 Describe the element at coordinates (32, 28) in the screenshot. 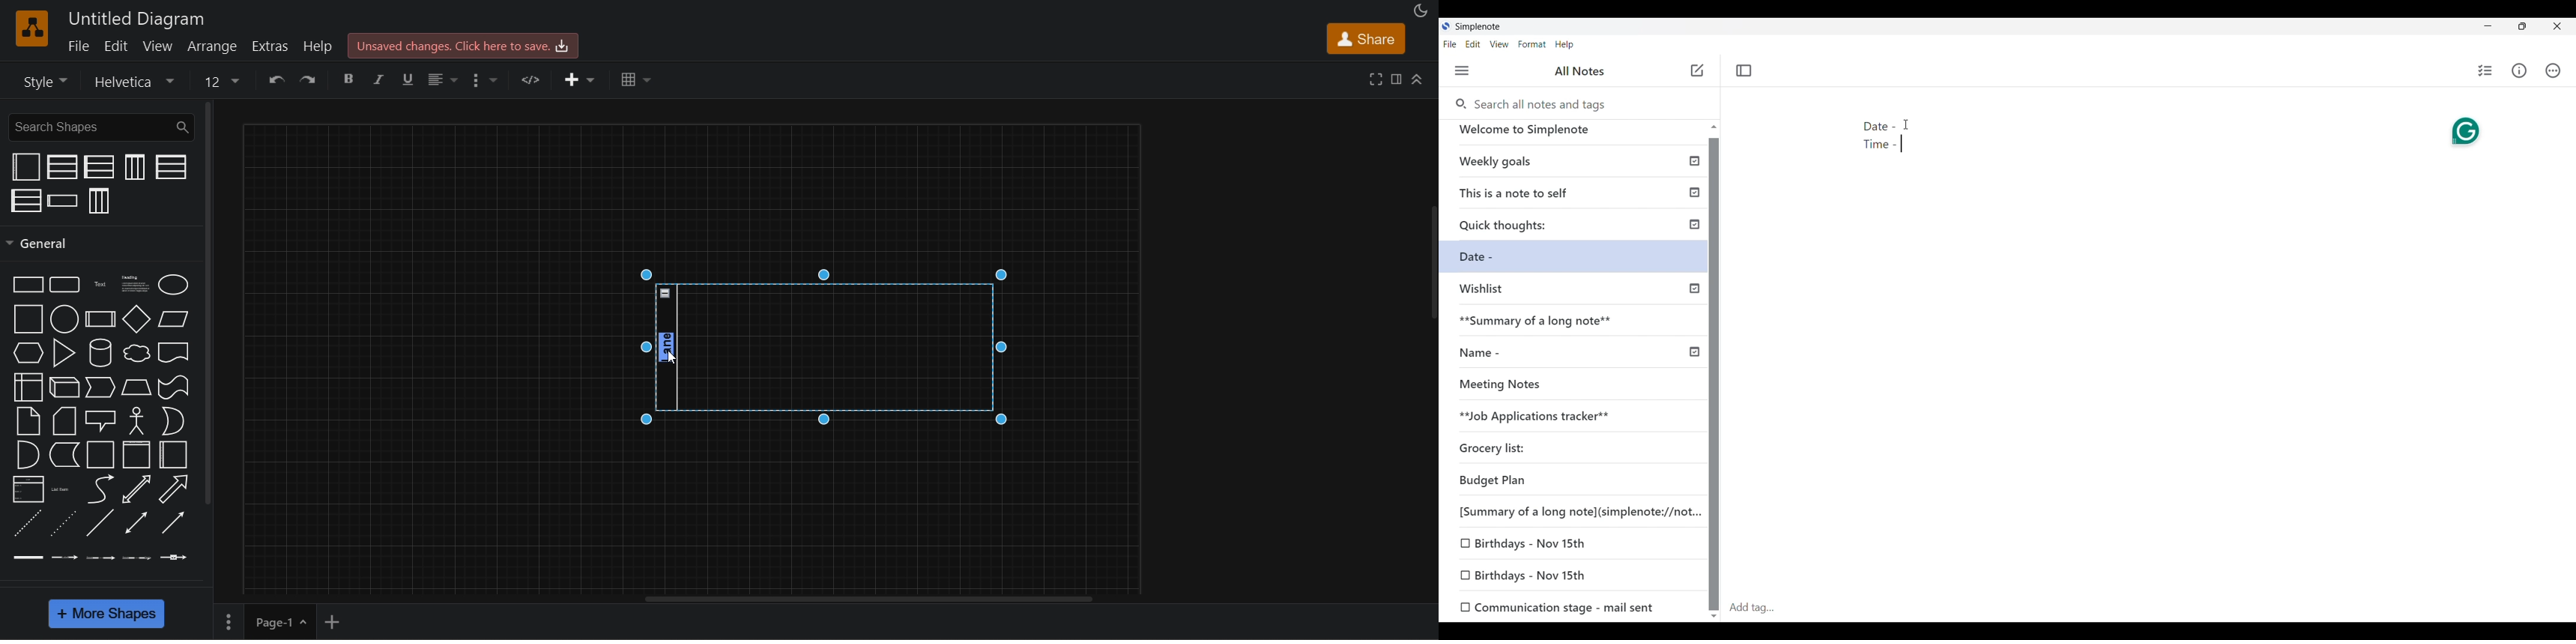

I see `logo` at that location.